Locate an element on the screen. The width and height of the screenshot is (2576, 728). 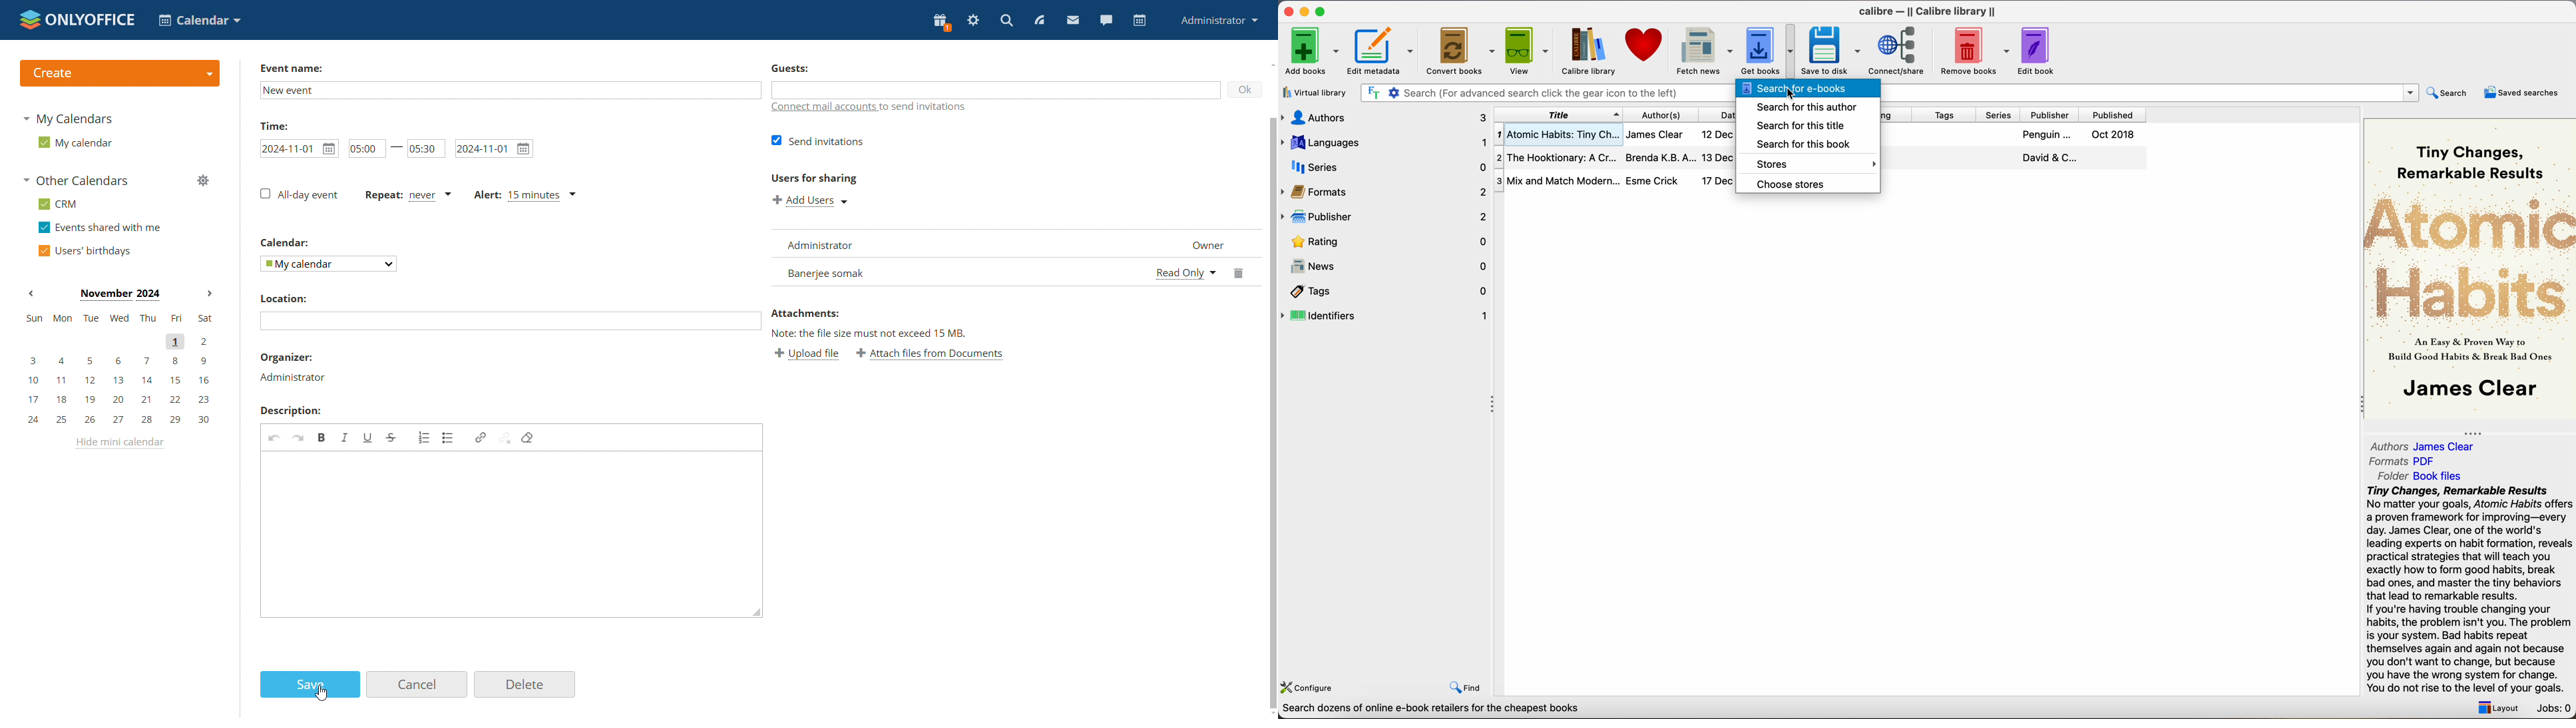
administrator is located at coordinates (1217, 21).